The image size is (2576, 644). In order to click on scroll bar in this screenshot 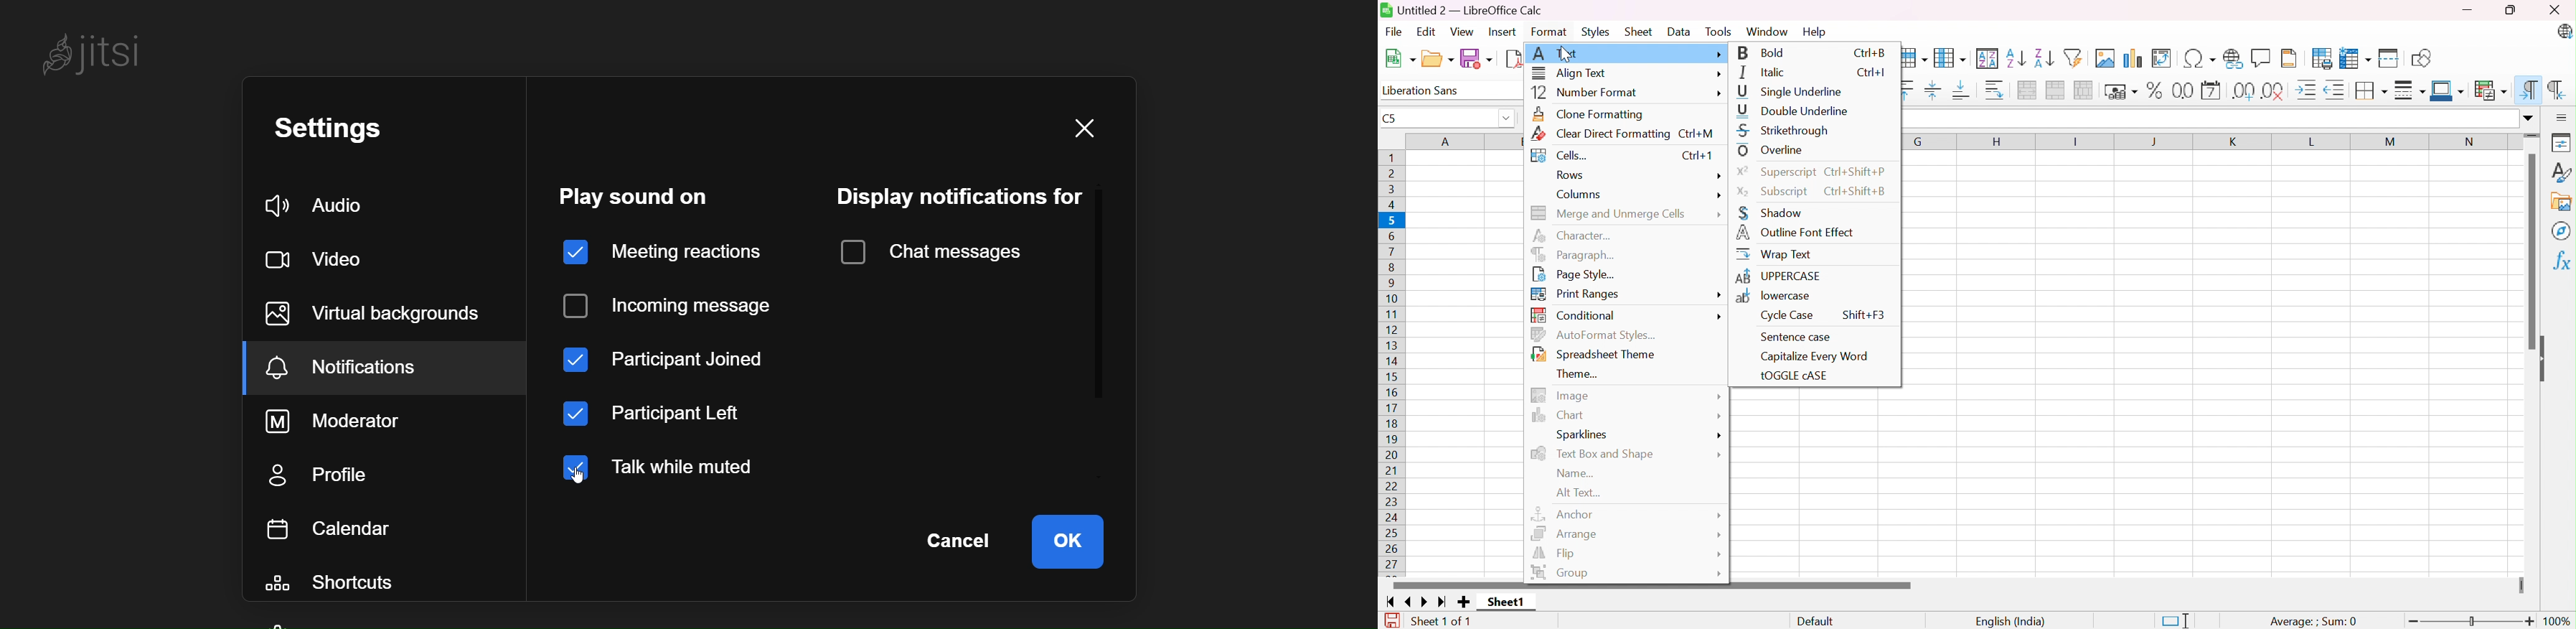, I will do `click(1102, 289)`.